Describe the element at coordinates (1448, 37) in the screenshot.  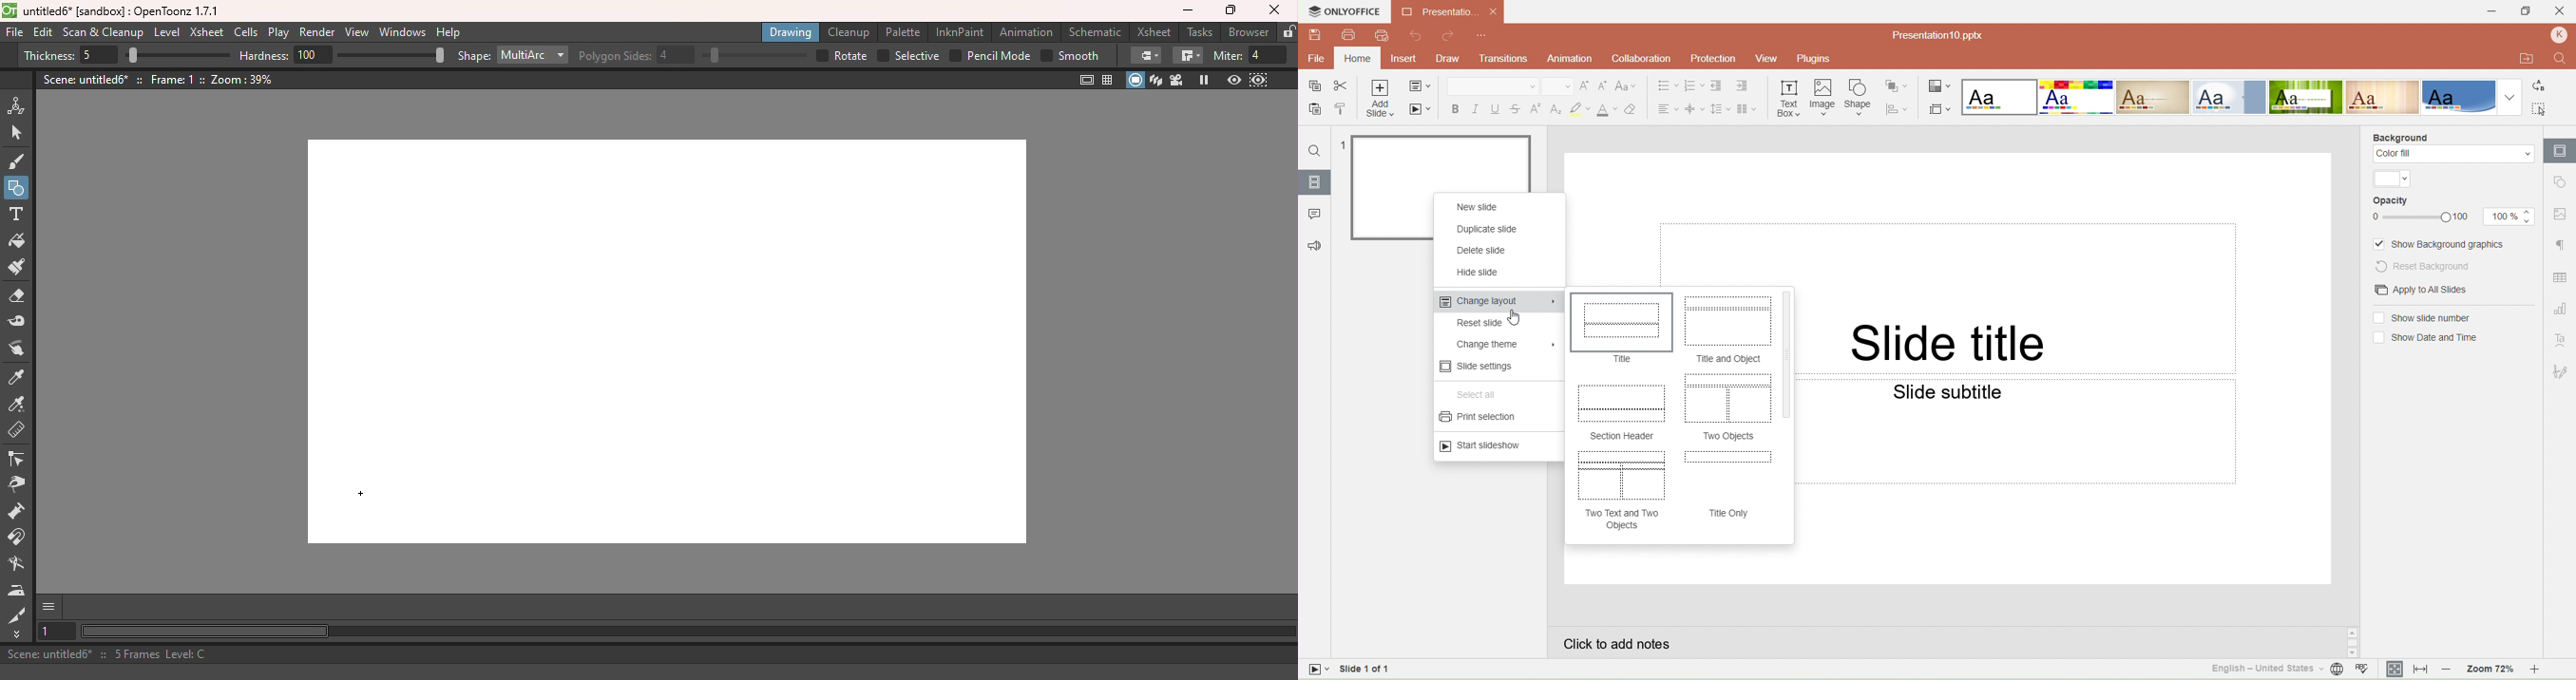
I see `Redo` at that location.